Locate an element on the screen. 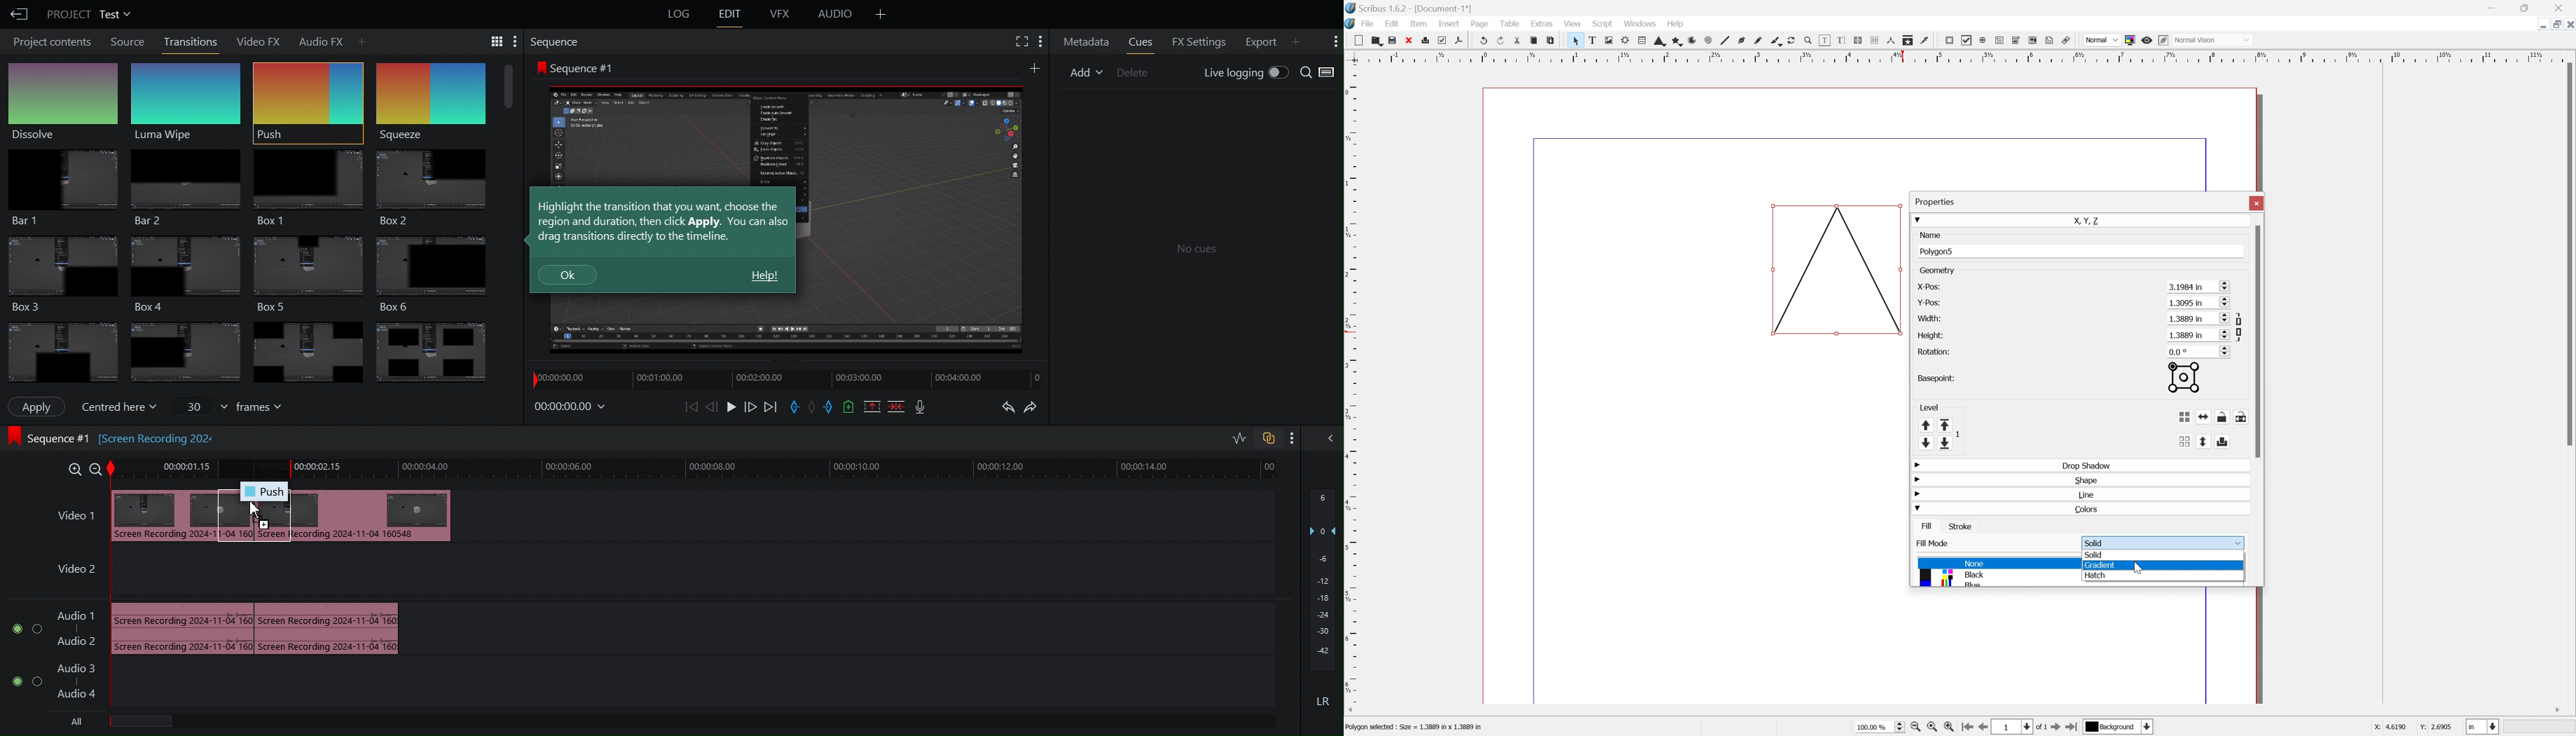 This screenshot has height=756, width=2576. Bezier curve is located at coordinates (1740, 39).